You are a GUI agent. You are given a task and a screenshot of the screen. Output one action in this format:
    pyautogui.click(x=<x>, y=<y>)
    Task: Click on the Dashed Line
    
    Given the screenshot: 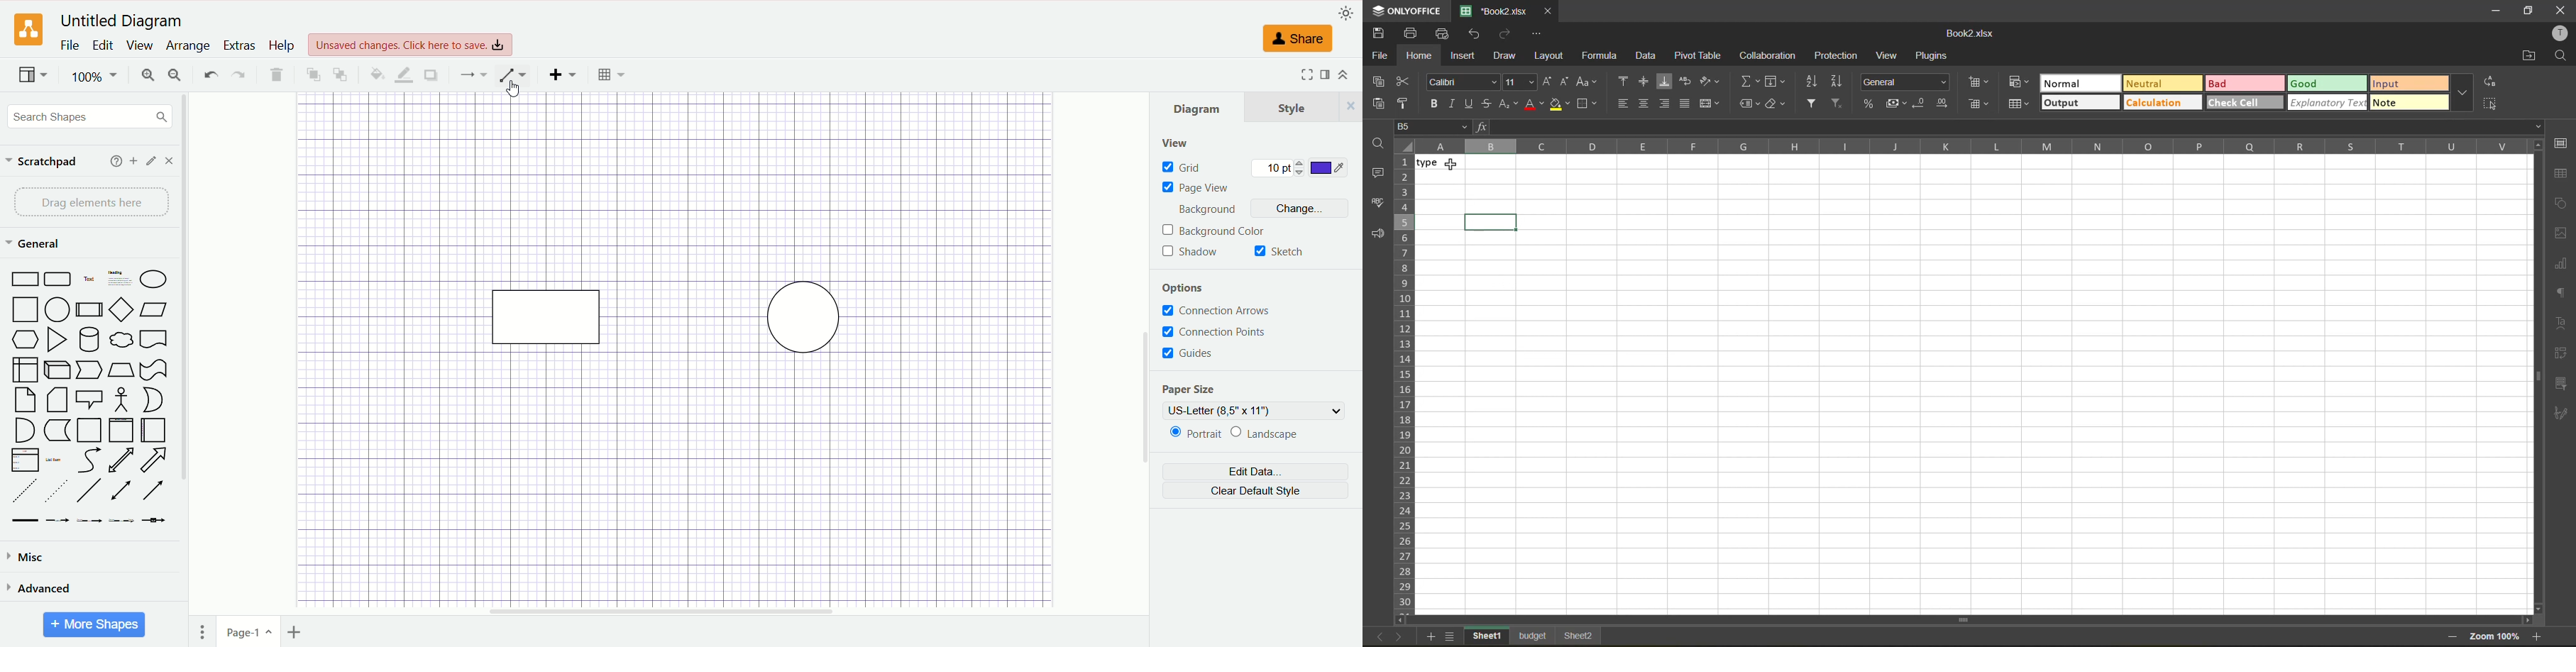 What is the action you would take?
    pyautogui.click(x=27, y=490)
    